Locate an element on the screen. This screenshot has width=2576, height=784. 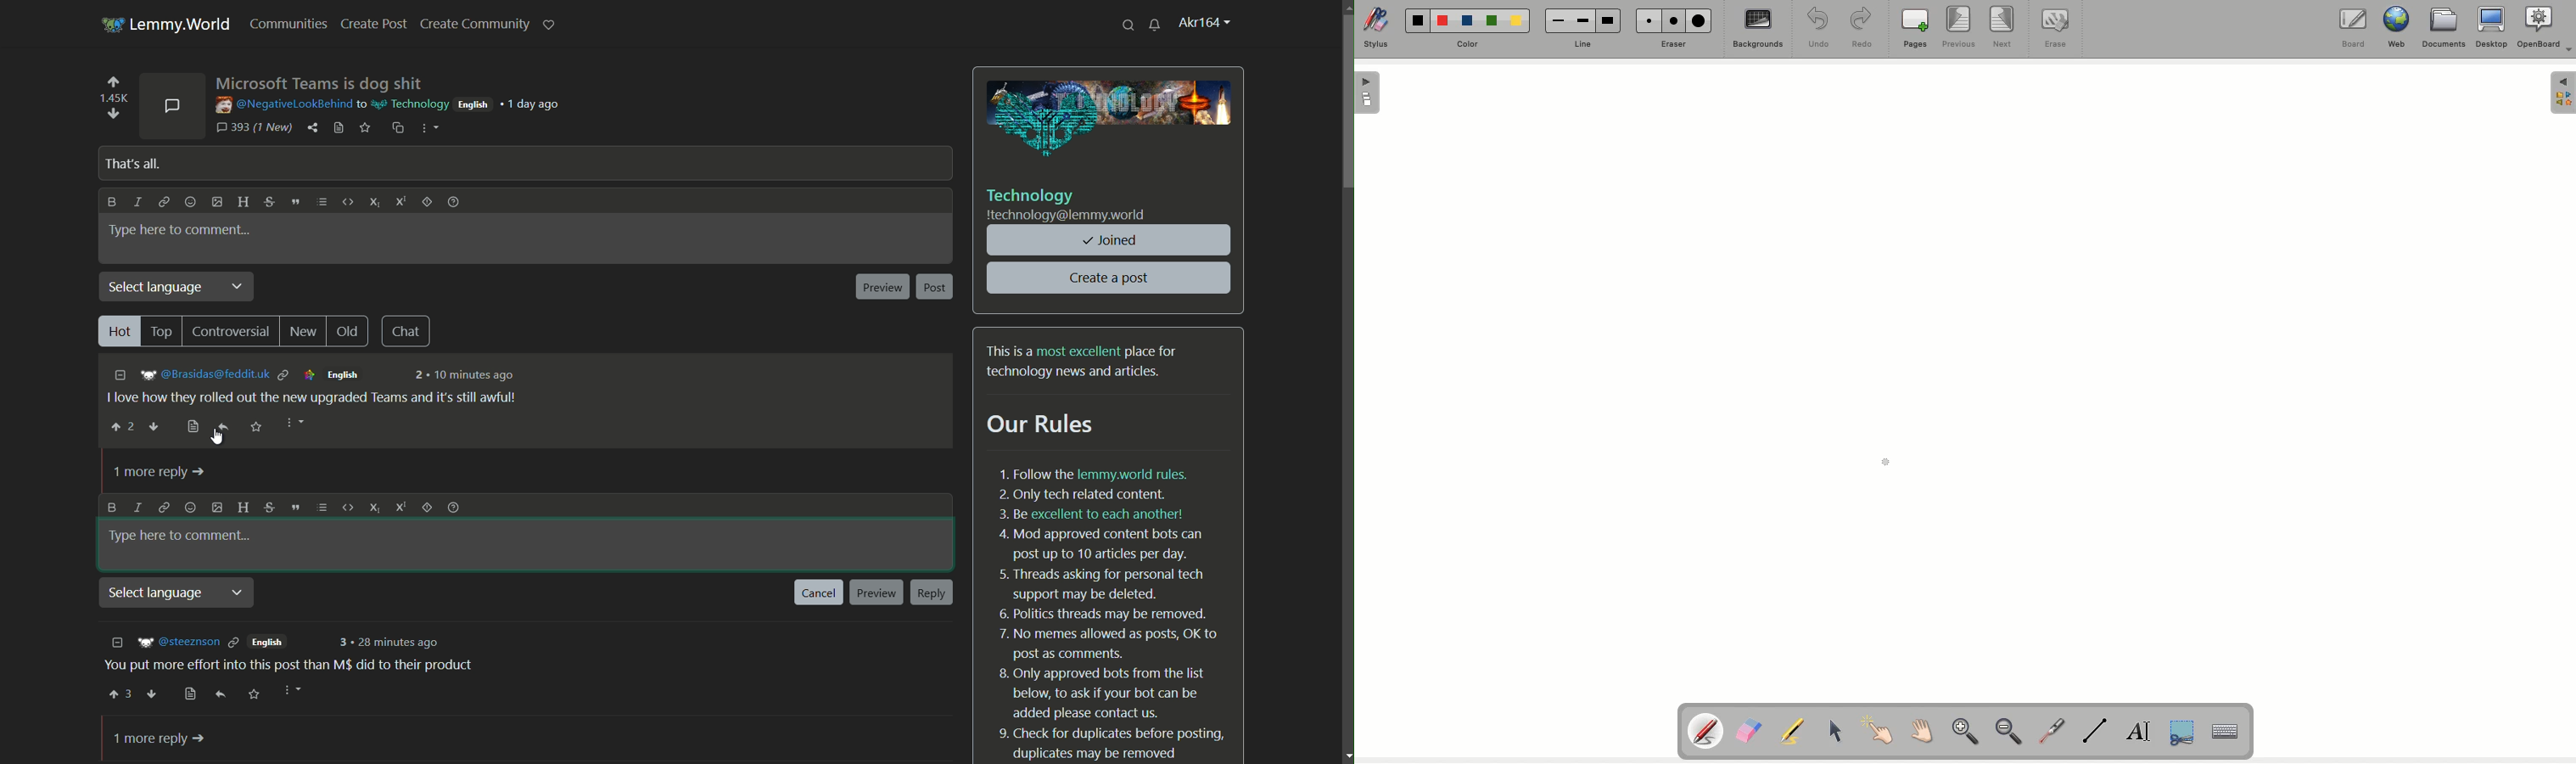
cursor is located at coordinates (219, 437).